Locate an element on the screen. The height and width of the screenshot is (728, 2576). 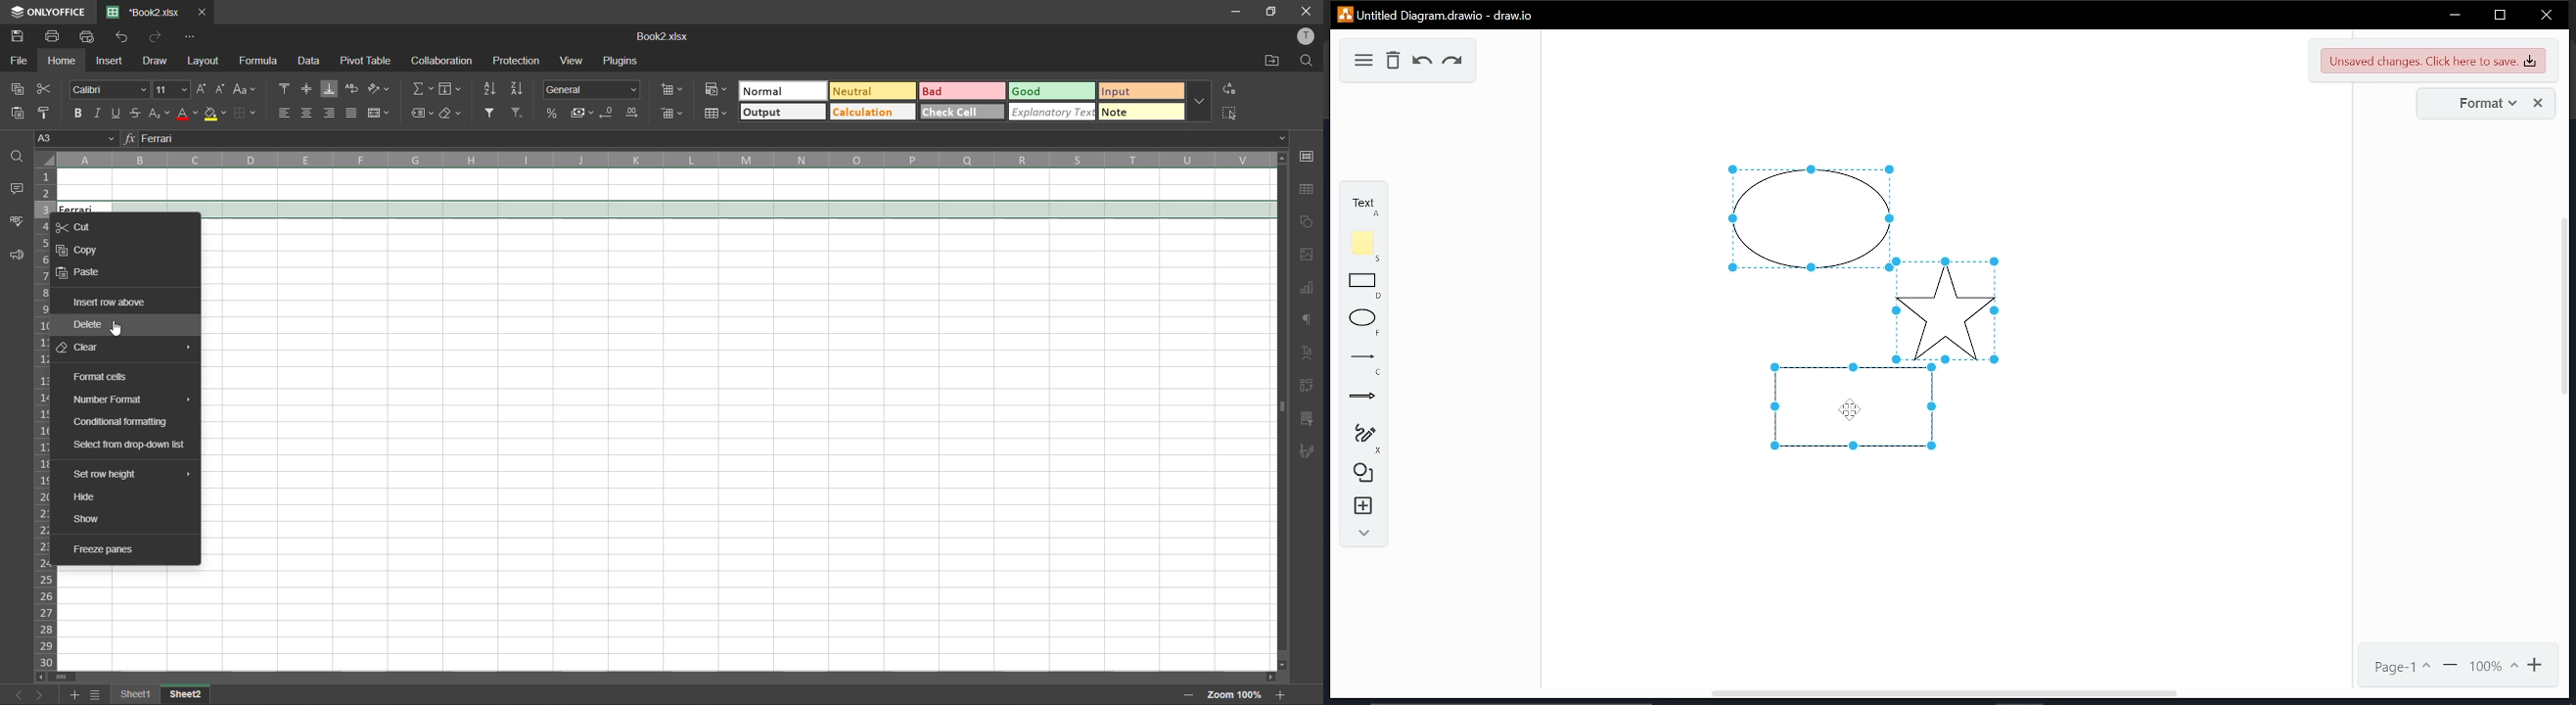
insert is located at coordinates (1364, 506).